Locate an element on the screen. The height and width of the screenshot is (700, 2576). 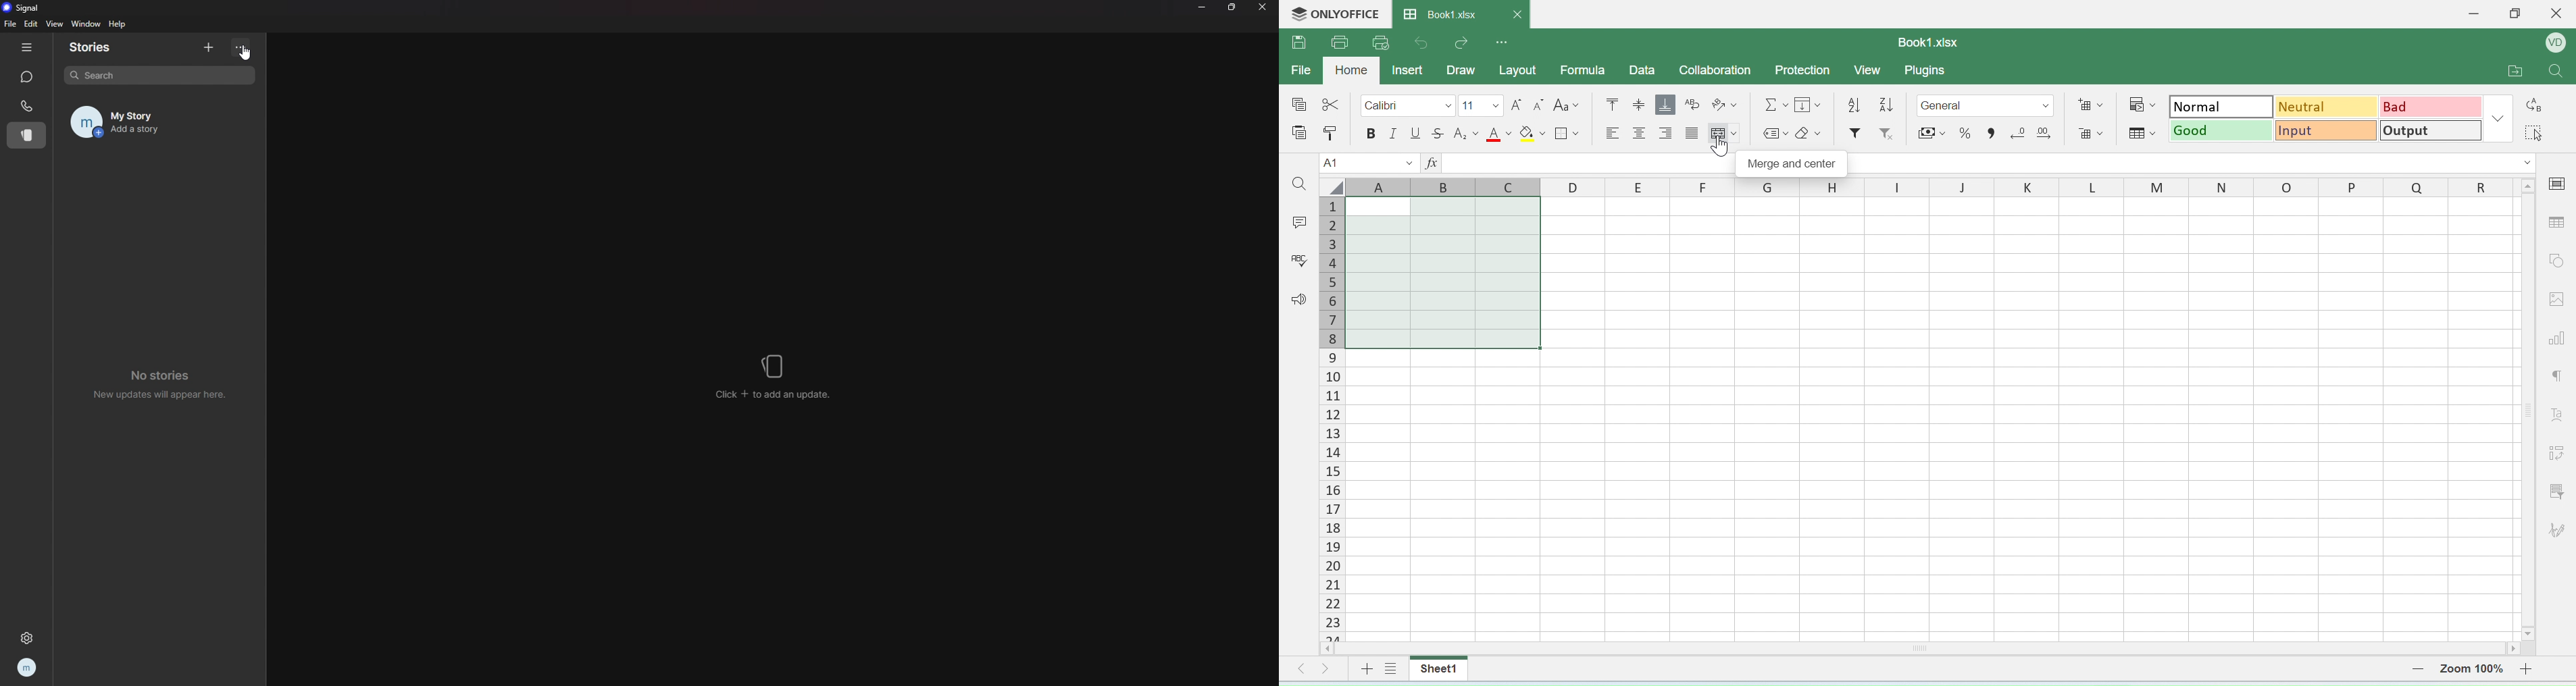
minimise is located at coordinates (2477, 17).